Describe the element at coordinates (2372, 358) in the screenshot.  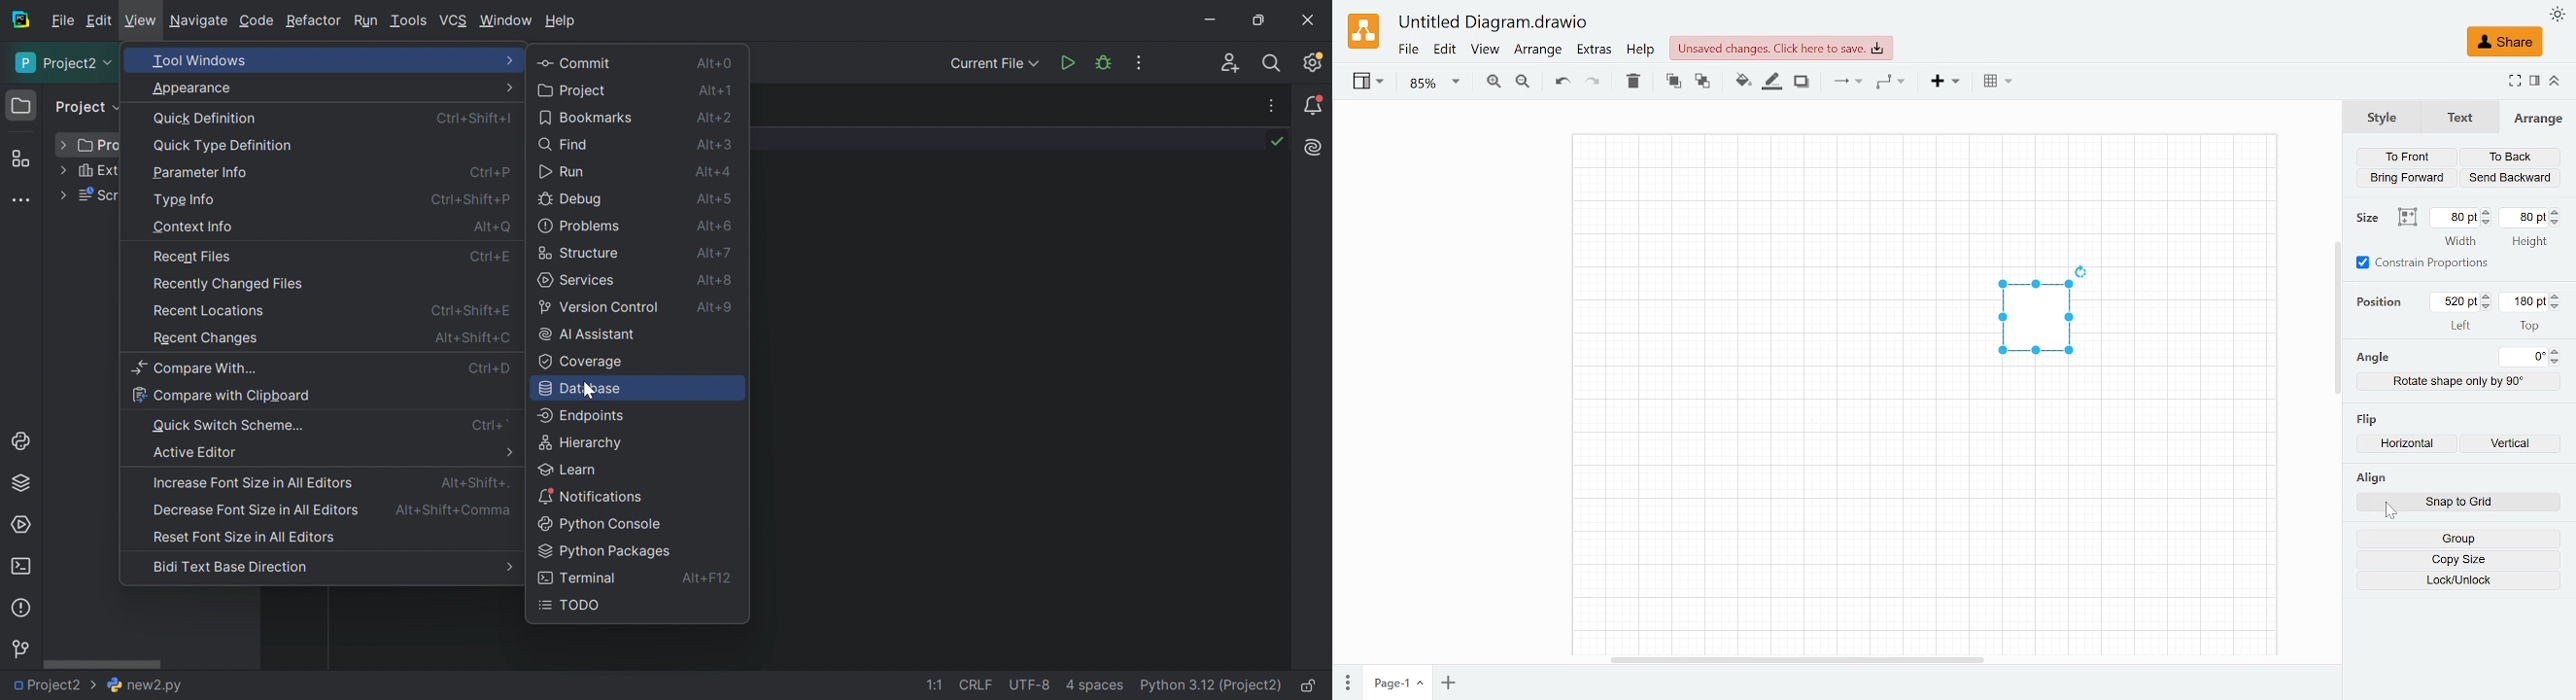
I see `angel` at that location.